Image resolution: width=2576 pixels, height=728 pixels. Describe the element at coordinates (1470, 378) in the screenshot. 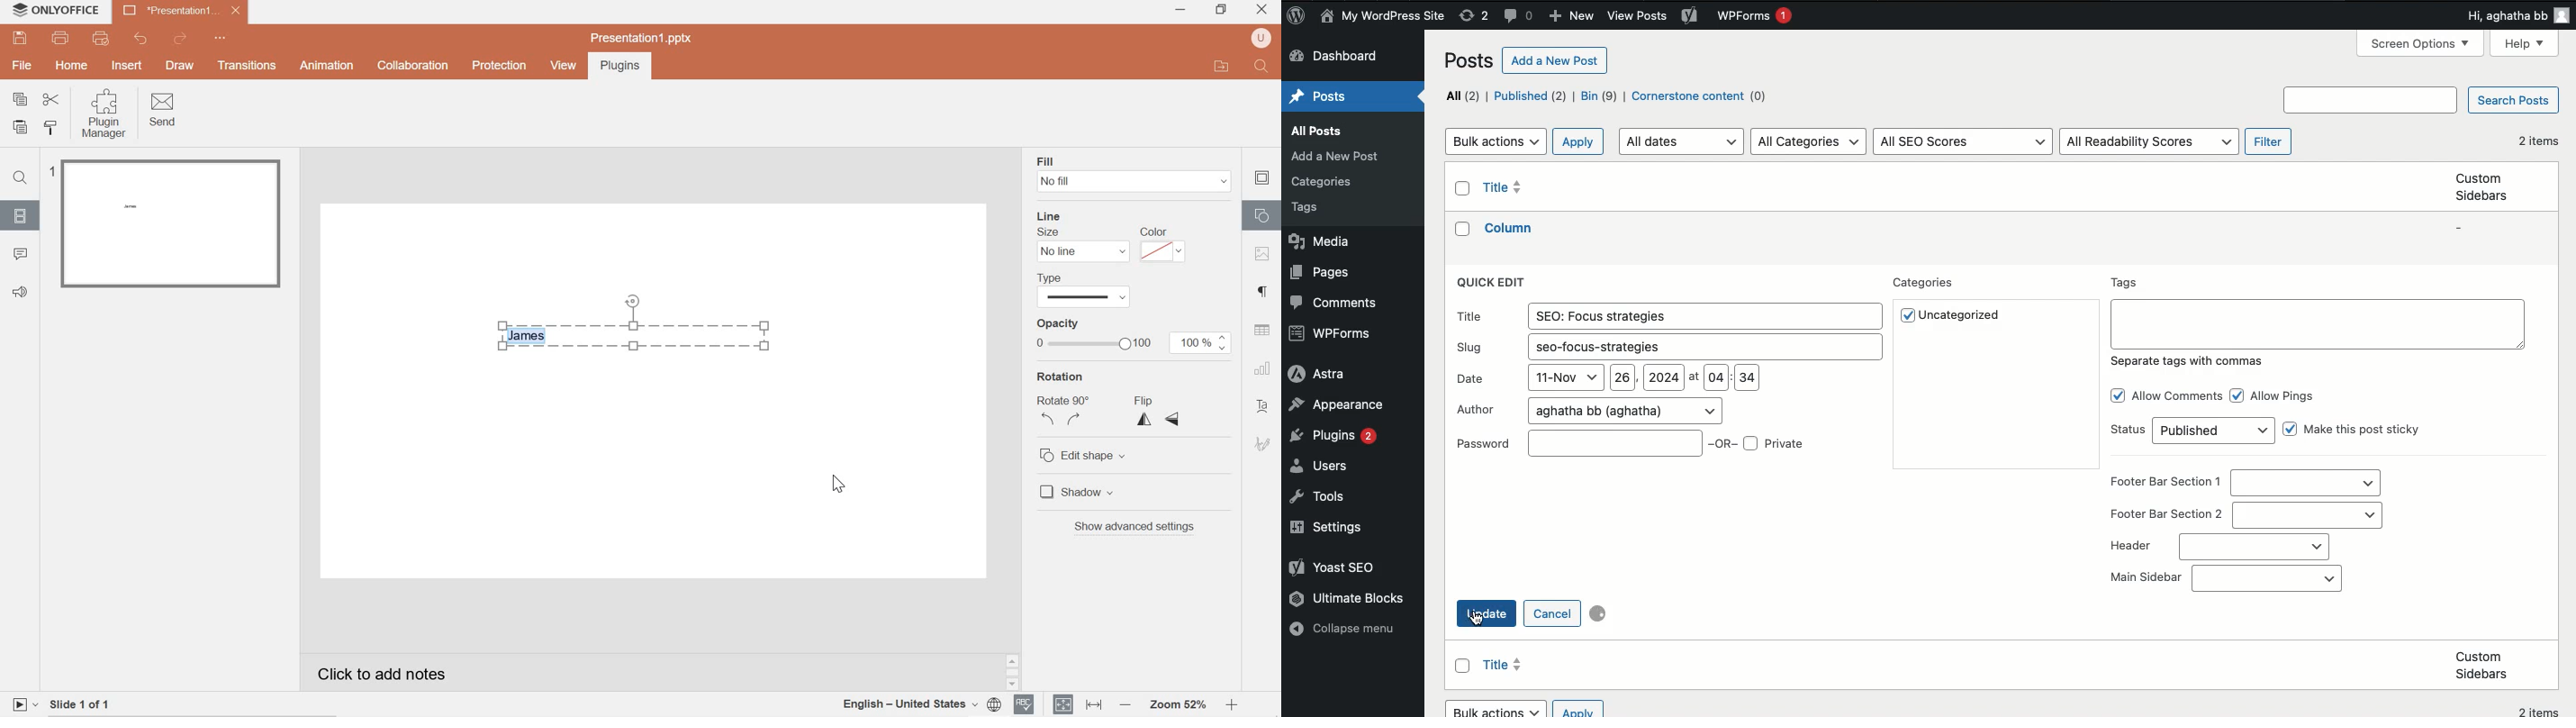

I see `Date` at that location.